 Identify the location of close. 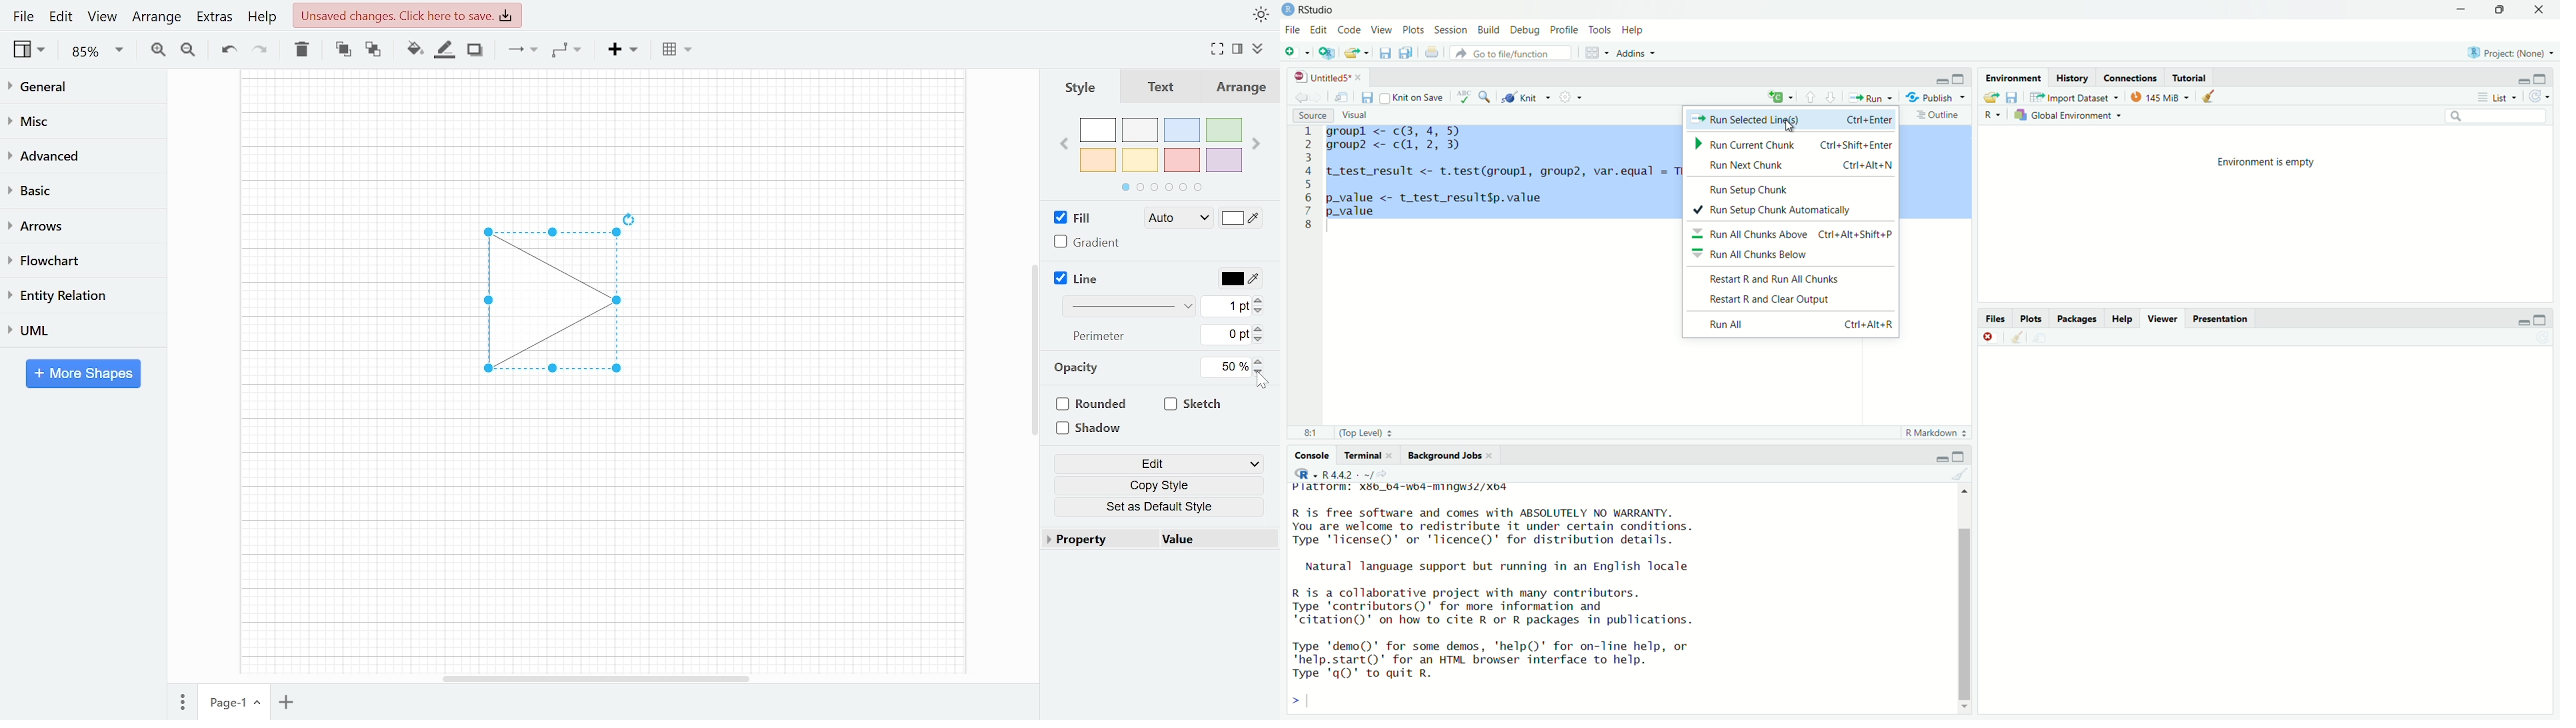
(1989, 337).